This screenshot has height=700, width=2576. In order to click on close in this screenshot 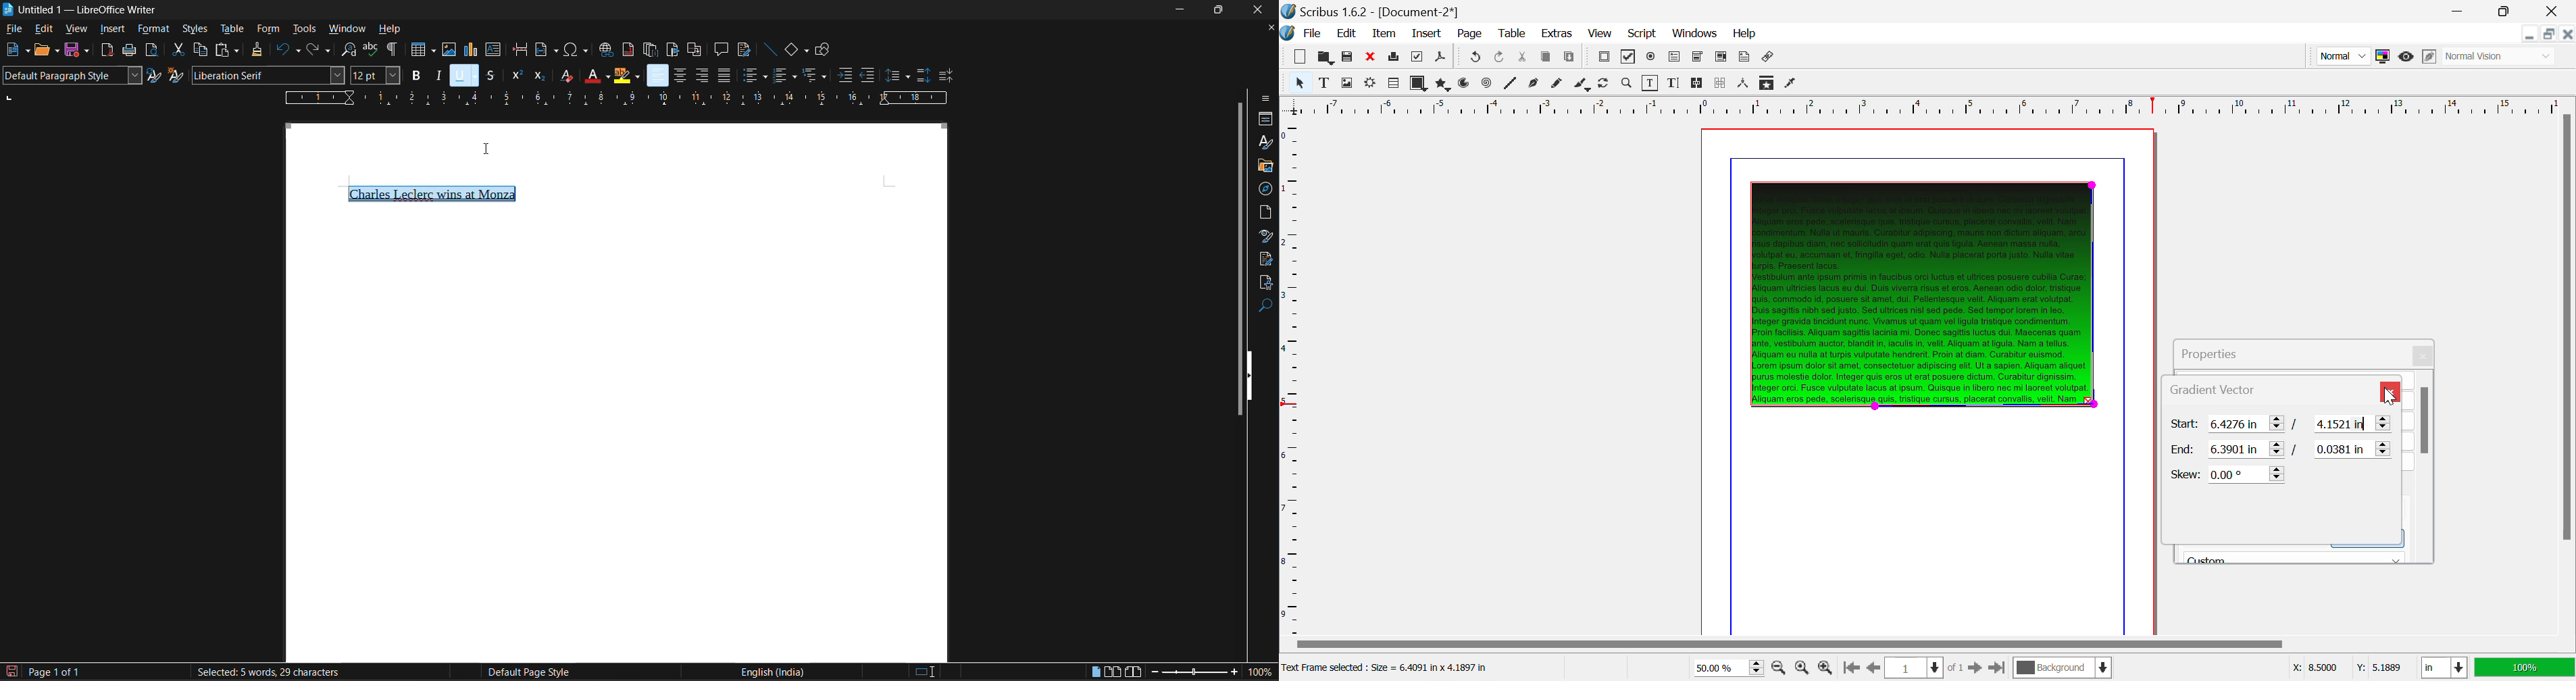, I will do `click(1259, 10)`.